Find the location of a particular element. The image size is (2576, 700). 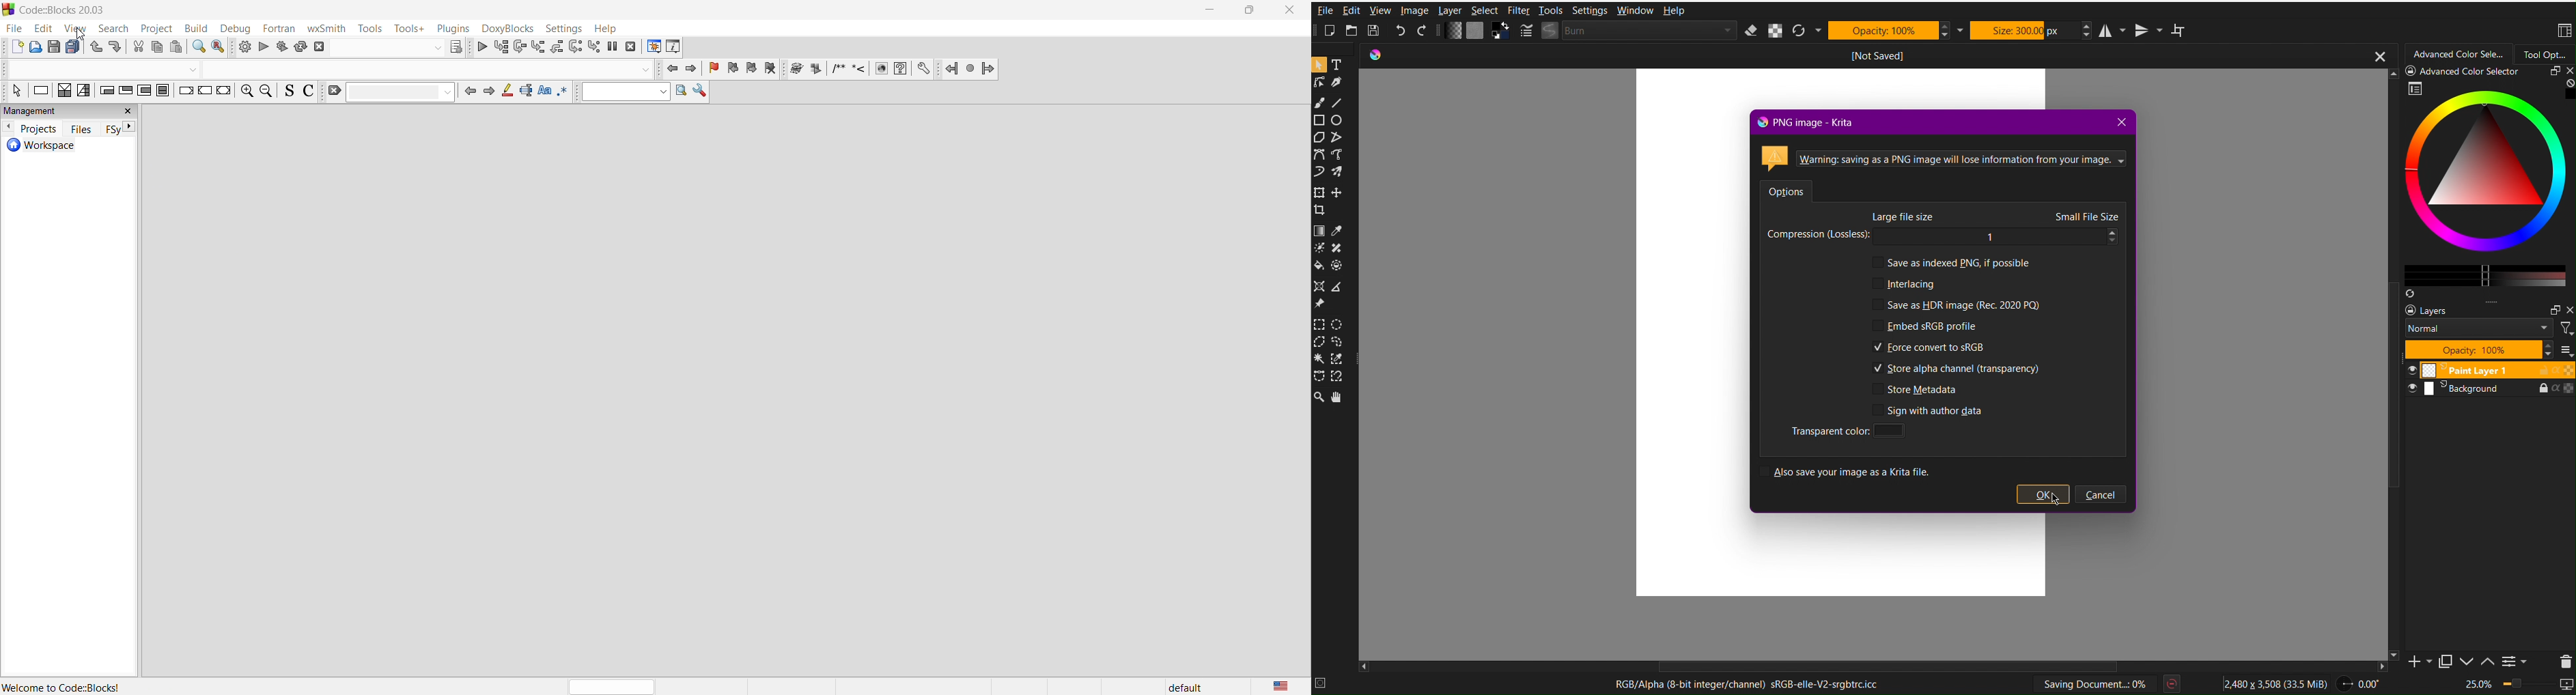

View is located at coordinates (1382, 11).